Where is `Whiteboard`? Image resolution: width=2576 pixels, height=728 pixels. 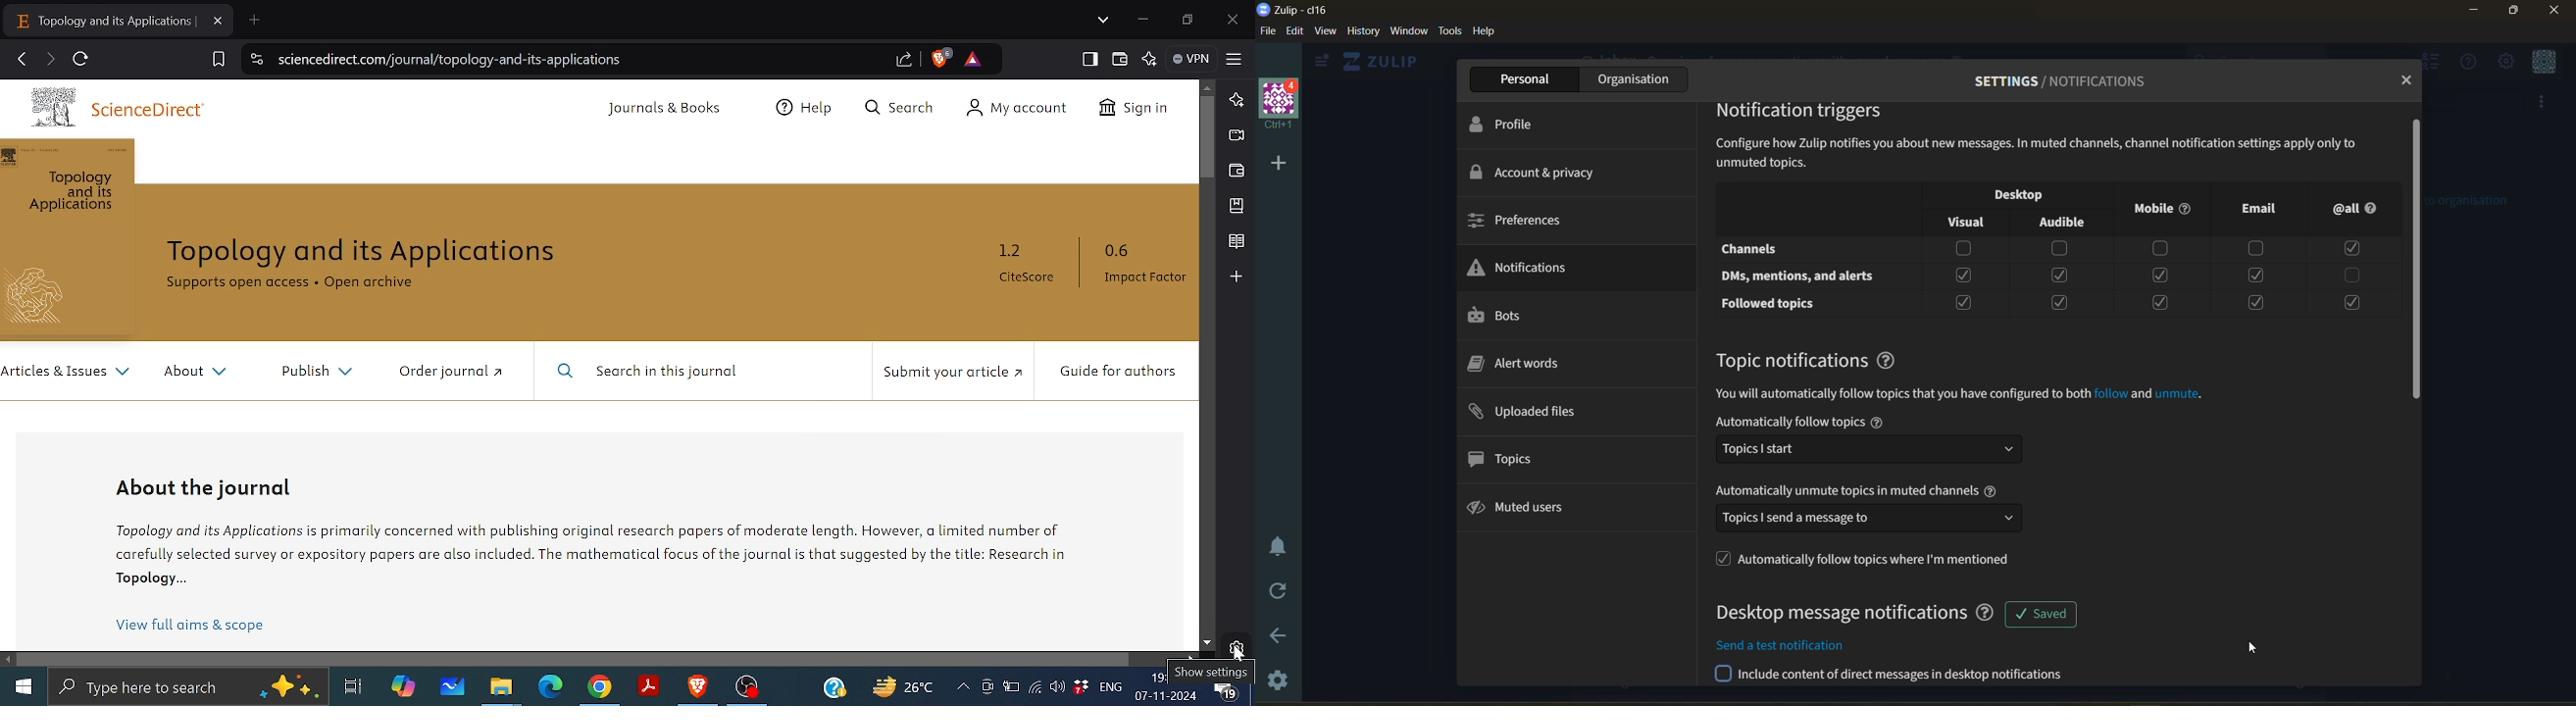
Whiteboard is located at coordinates (453, 687).